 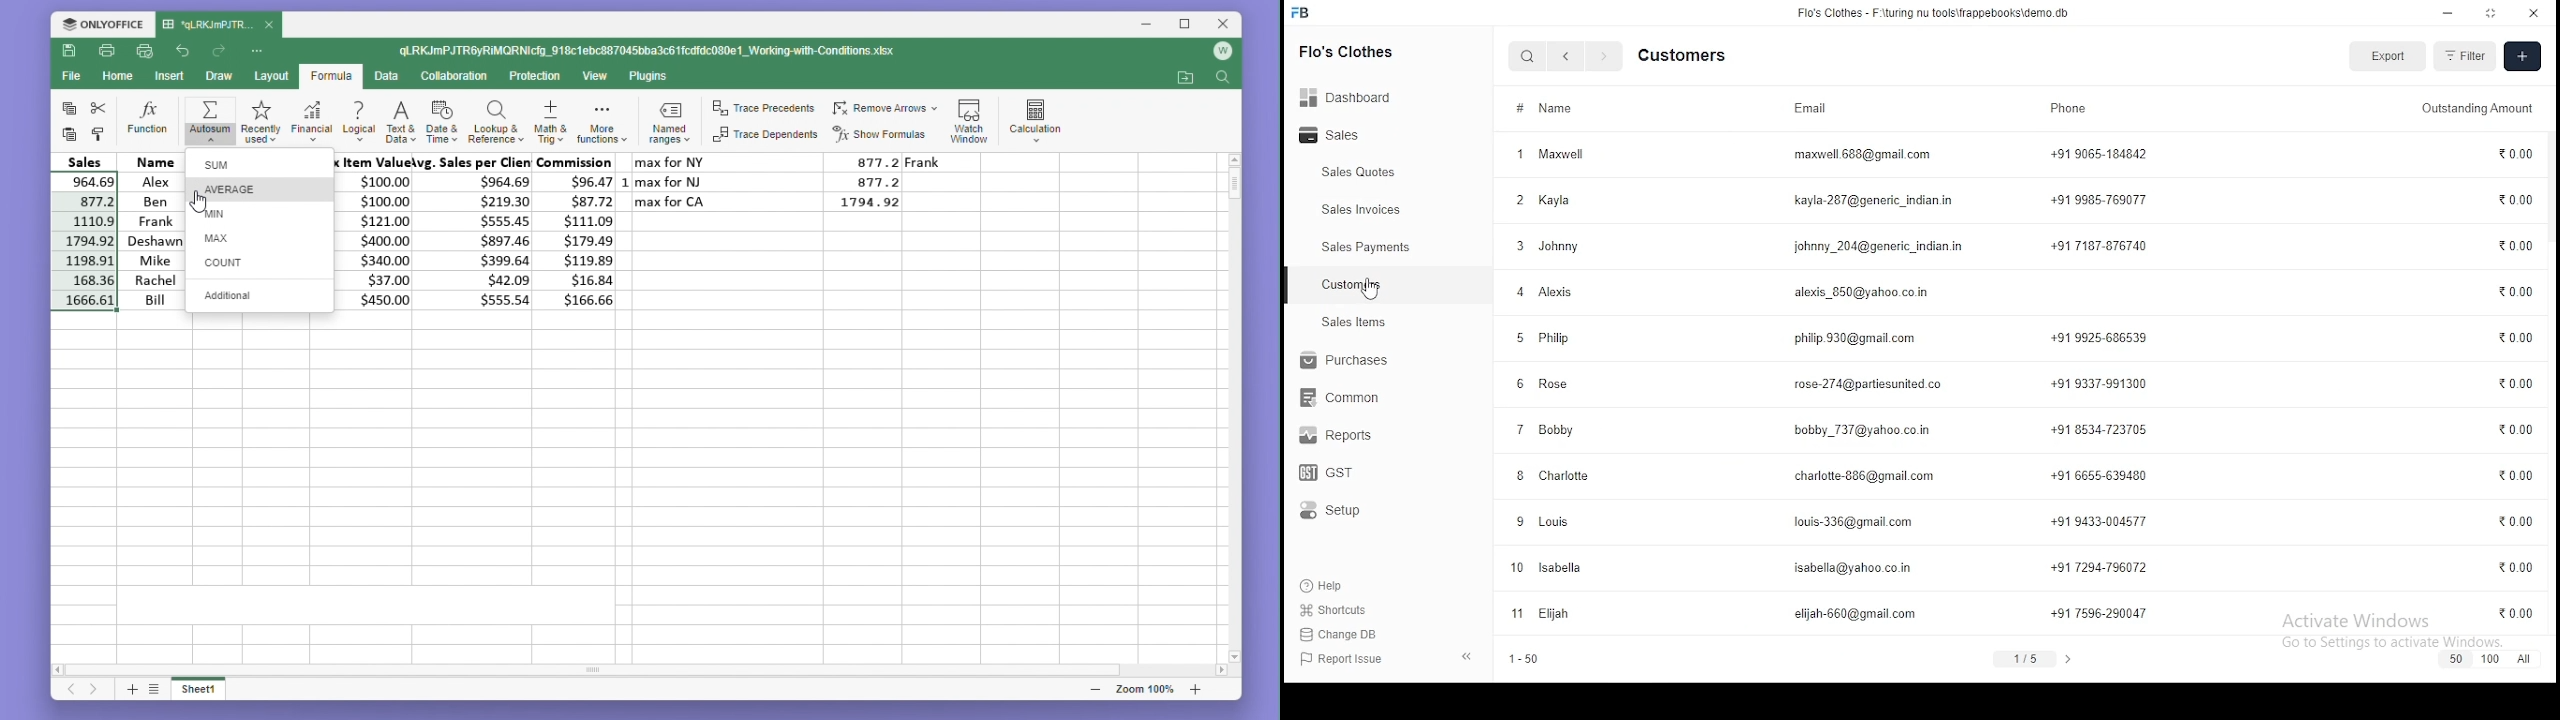 I want to click on johnny_204@generic_indian.in, so click(x=1882, y=248).